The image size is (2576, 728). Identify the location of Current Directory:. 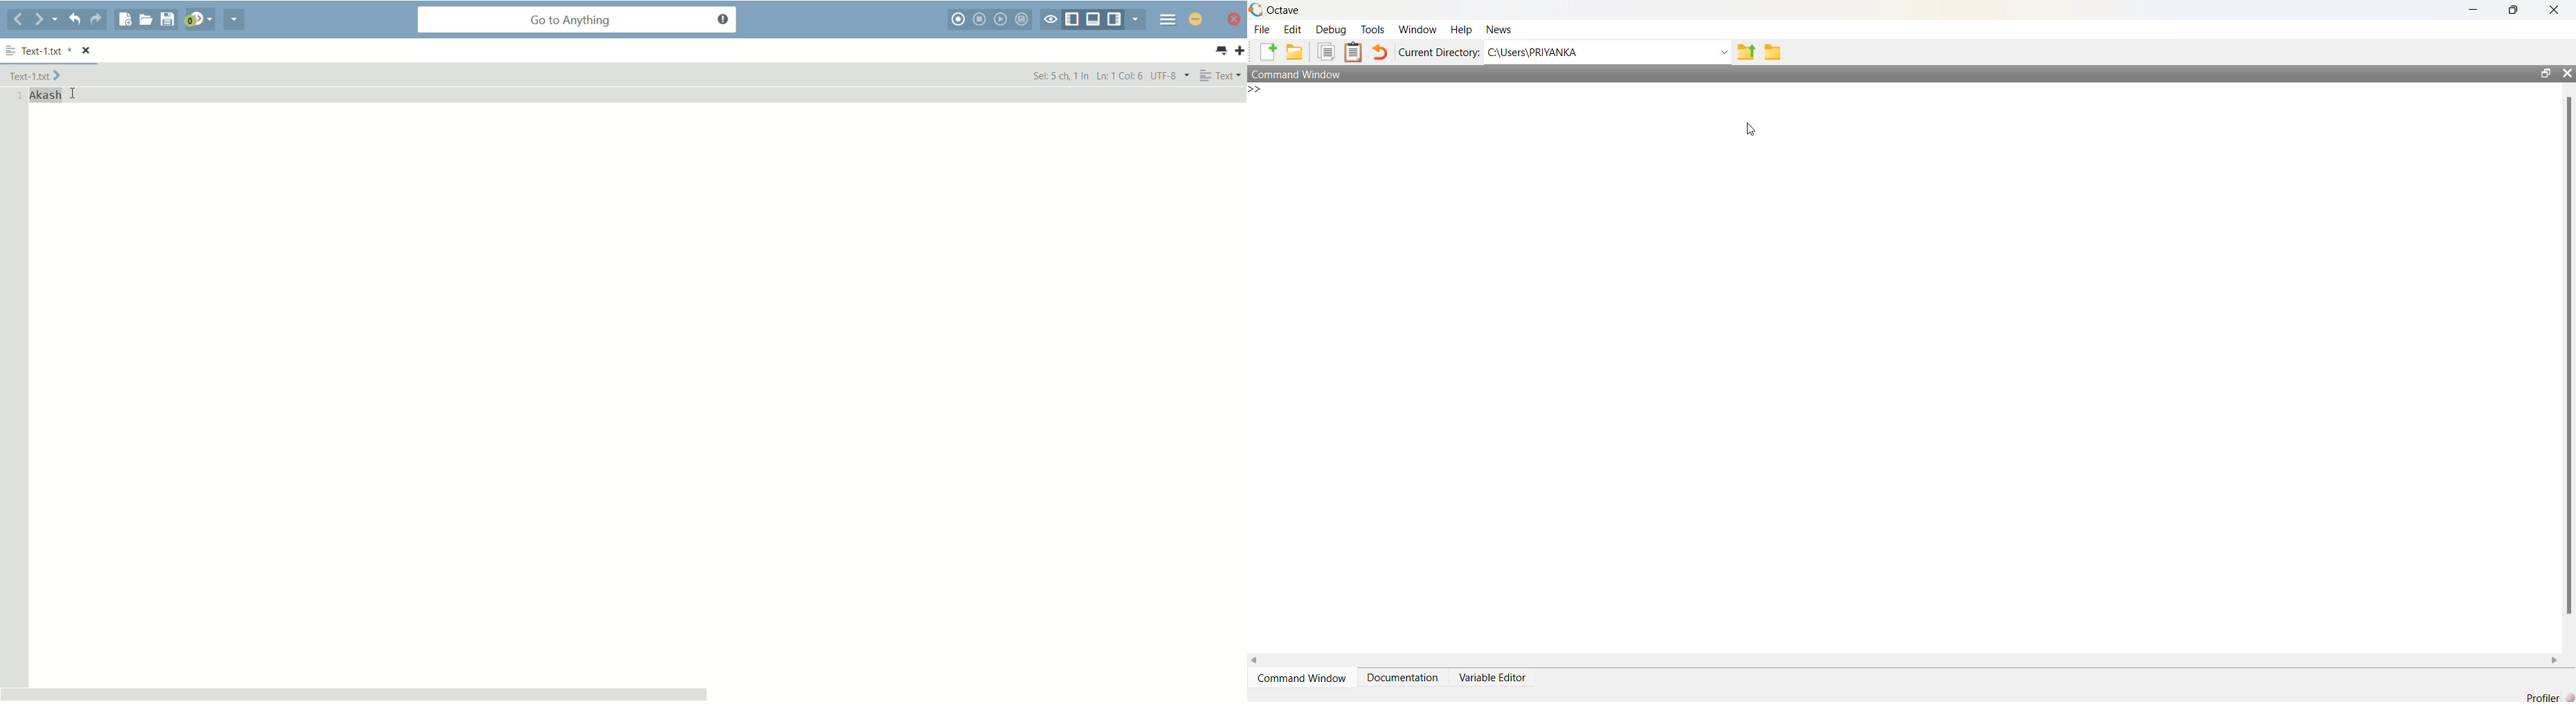
(1439, 53).